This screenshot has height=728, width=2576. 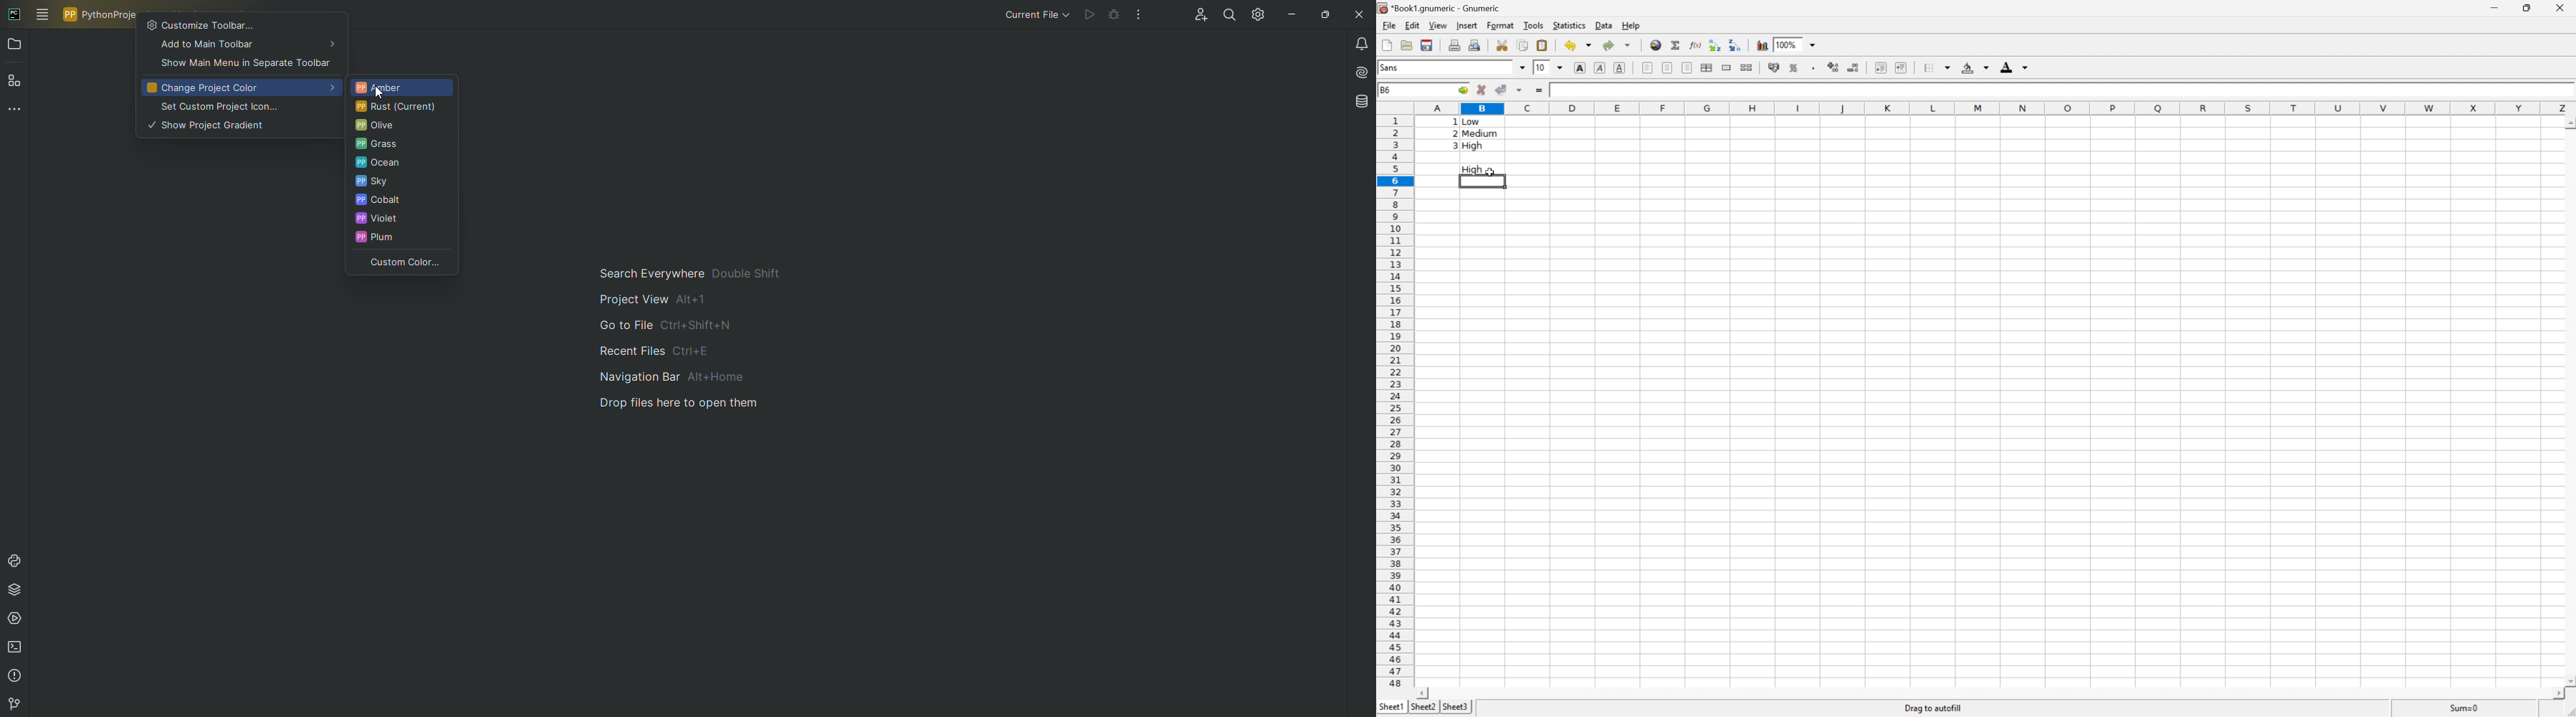 I want to click on Services, so click(x=17, y=622).